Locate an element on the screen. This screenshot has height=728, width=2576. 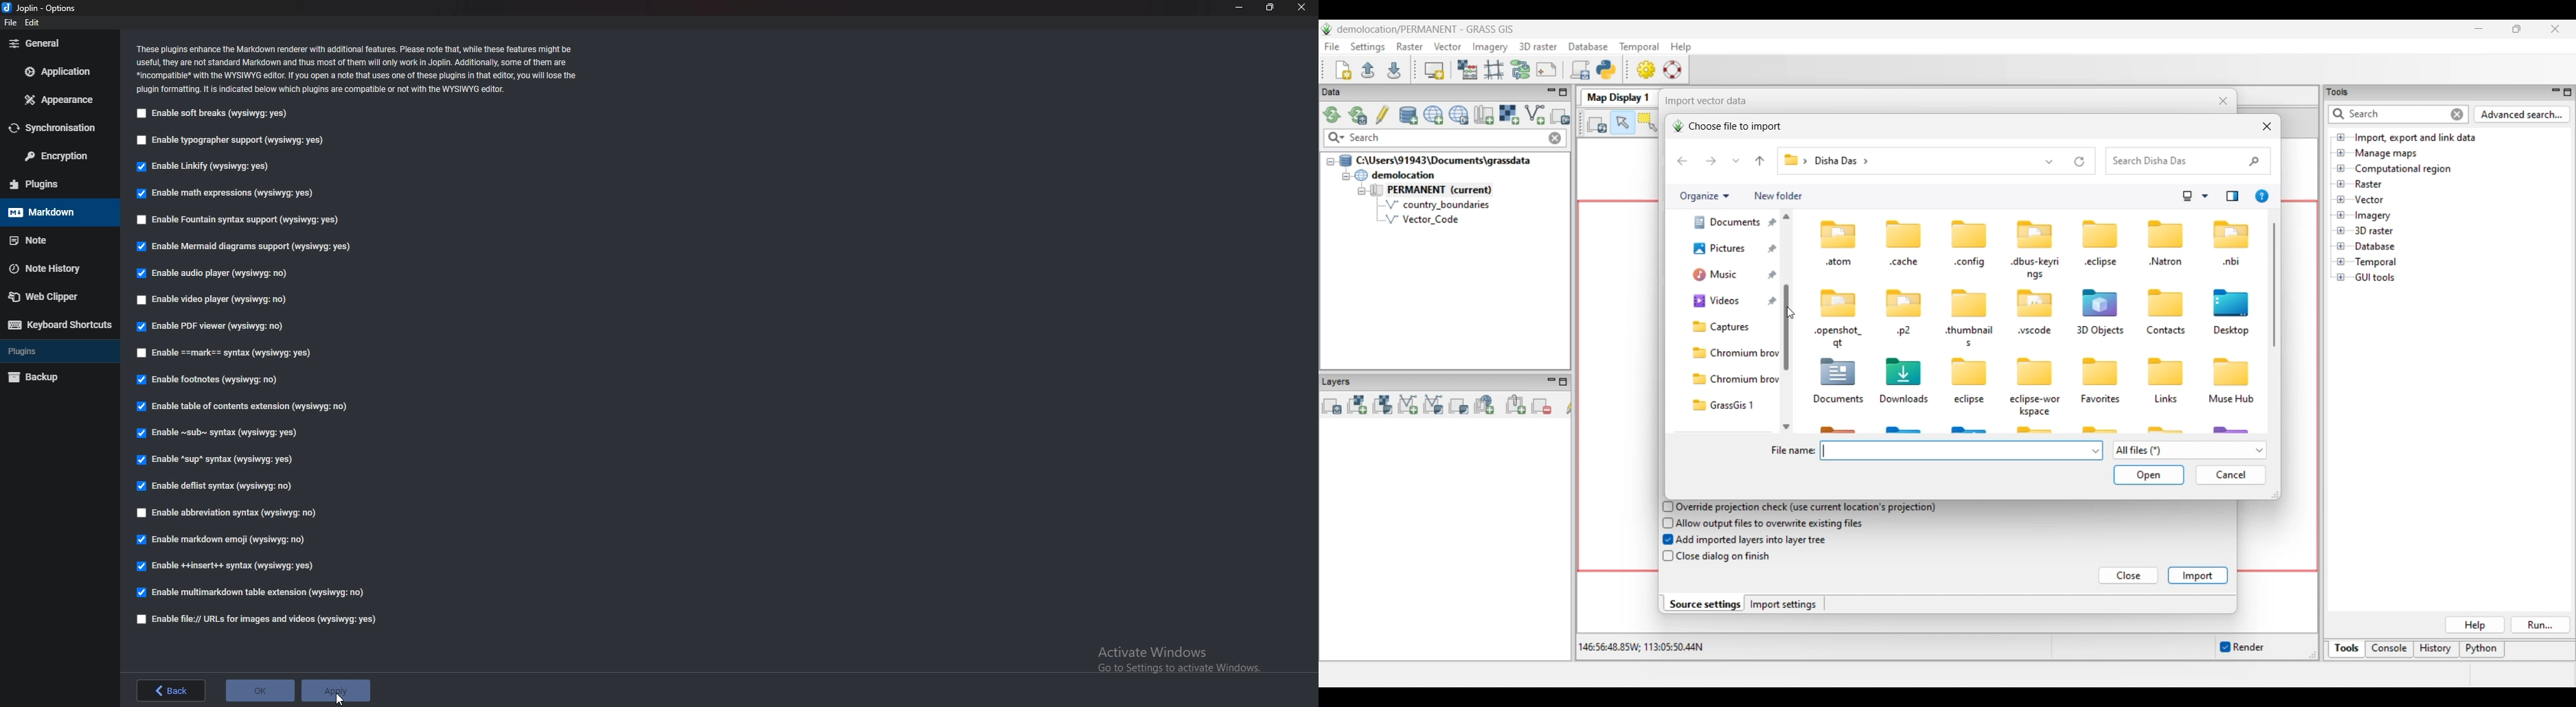
enable Mark Syntax (wysiqyg:yes) is located at coordinates (238, 354).